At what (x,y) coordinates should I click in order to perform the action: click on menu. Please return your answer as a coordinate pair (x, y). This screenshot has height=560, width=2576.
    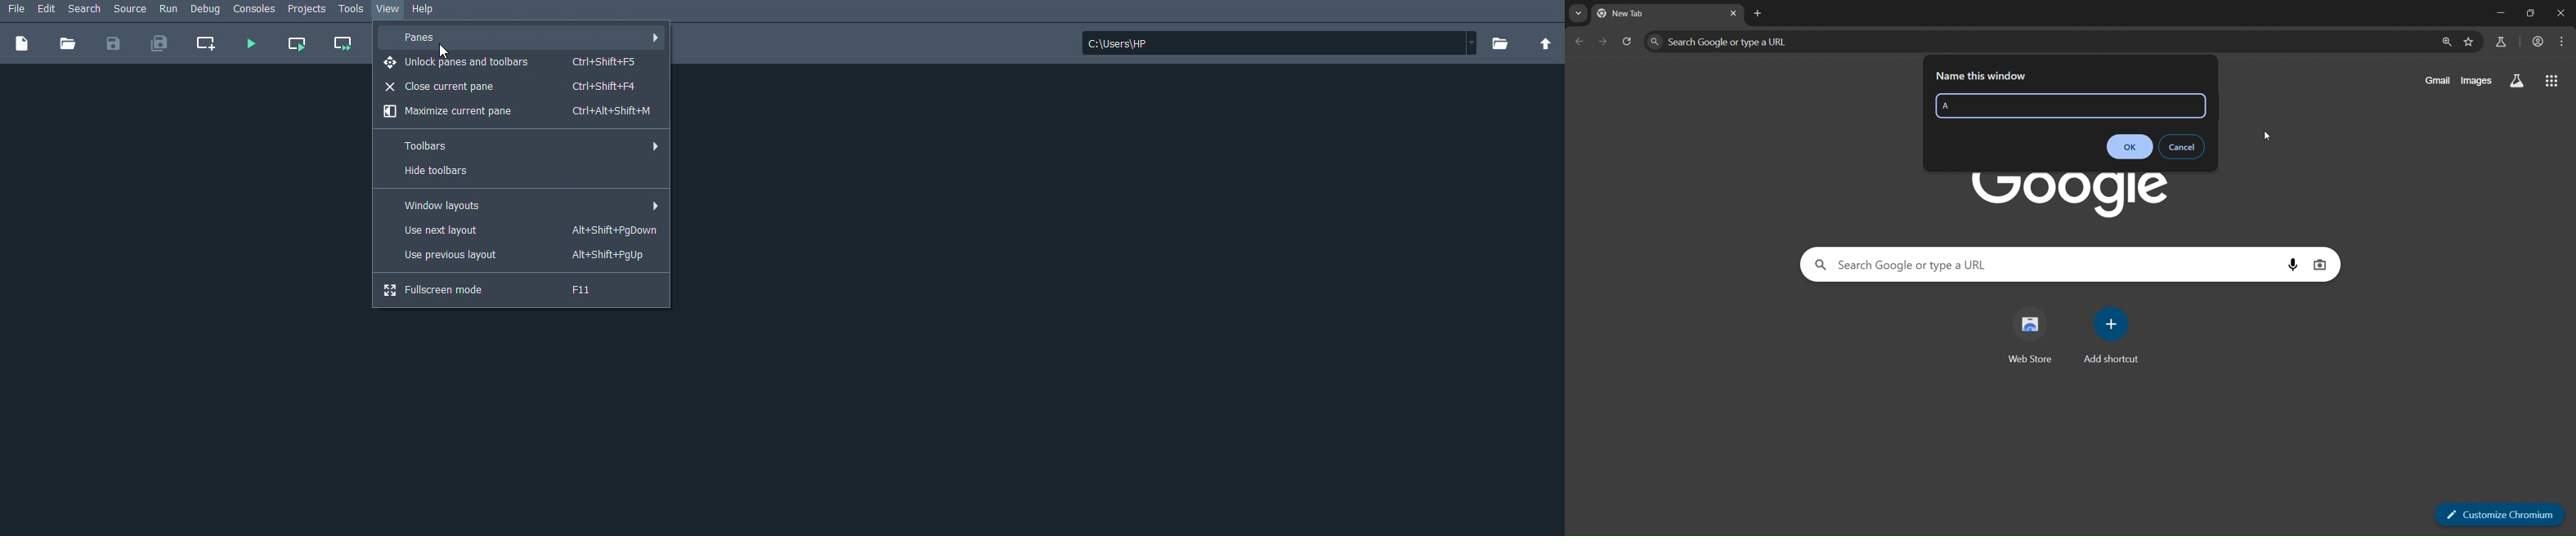
    Looking at the image, I should click on (2564, 42).